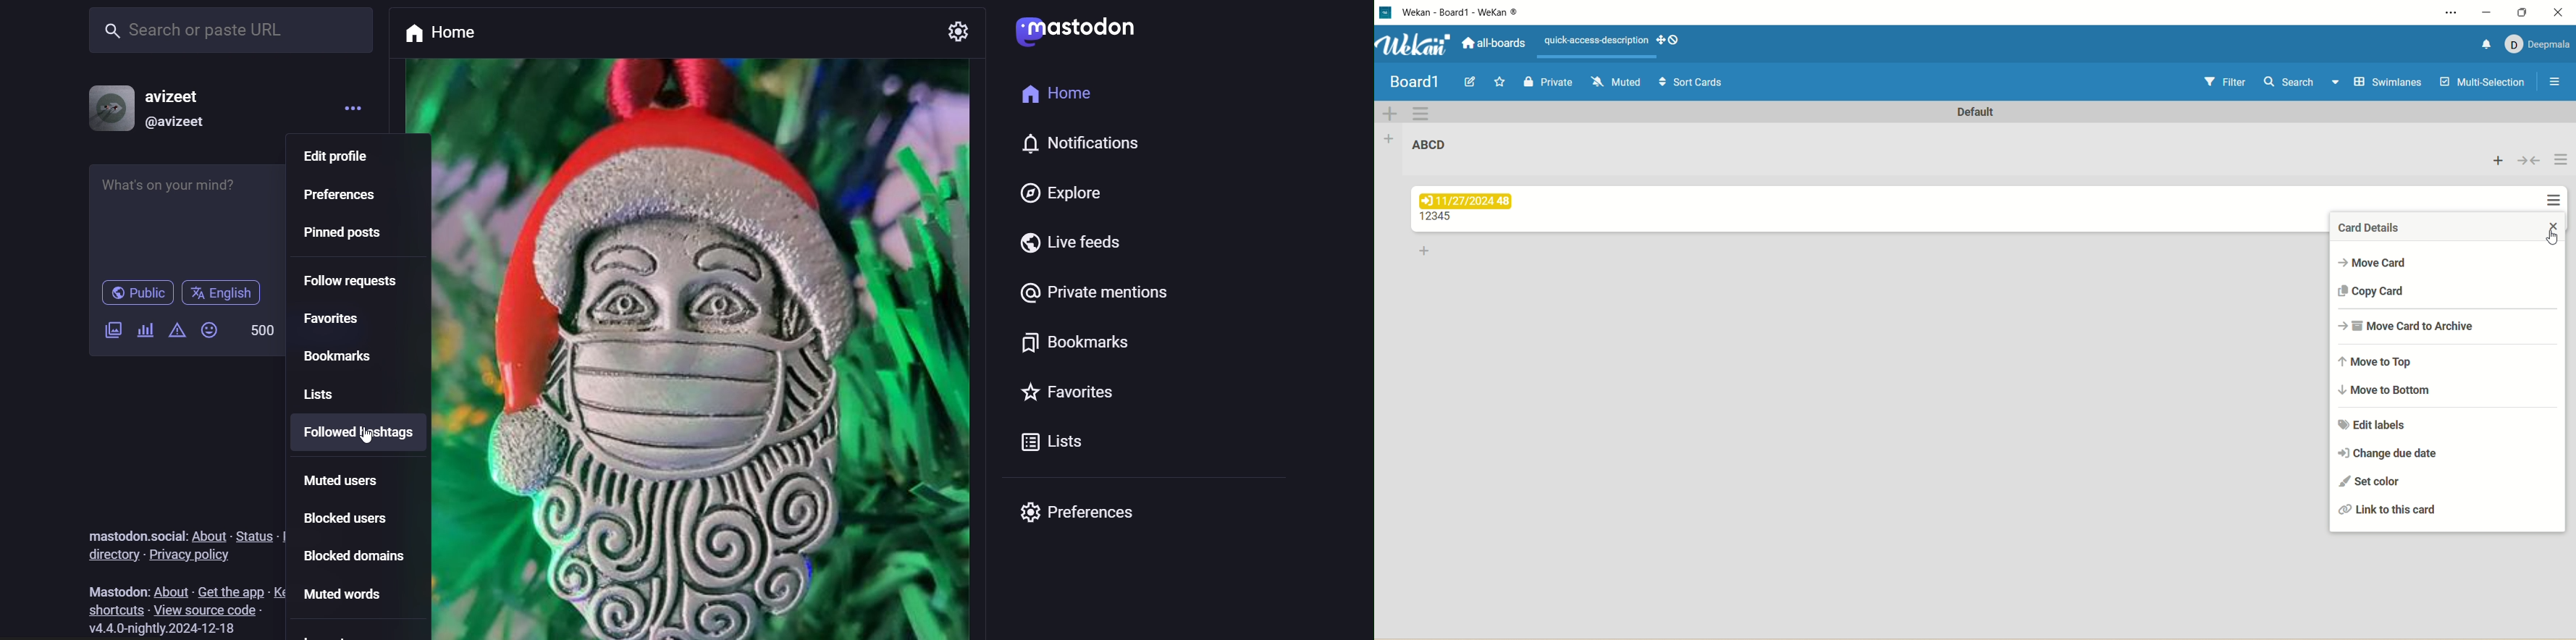 The image size is (2576, 644). What do you see at coordinates (1069, 515) in the screenshot?
I see `preferences` at bounding box center [1069, 515].